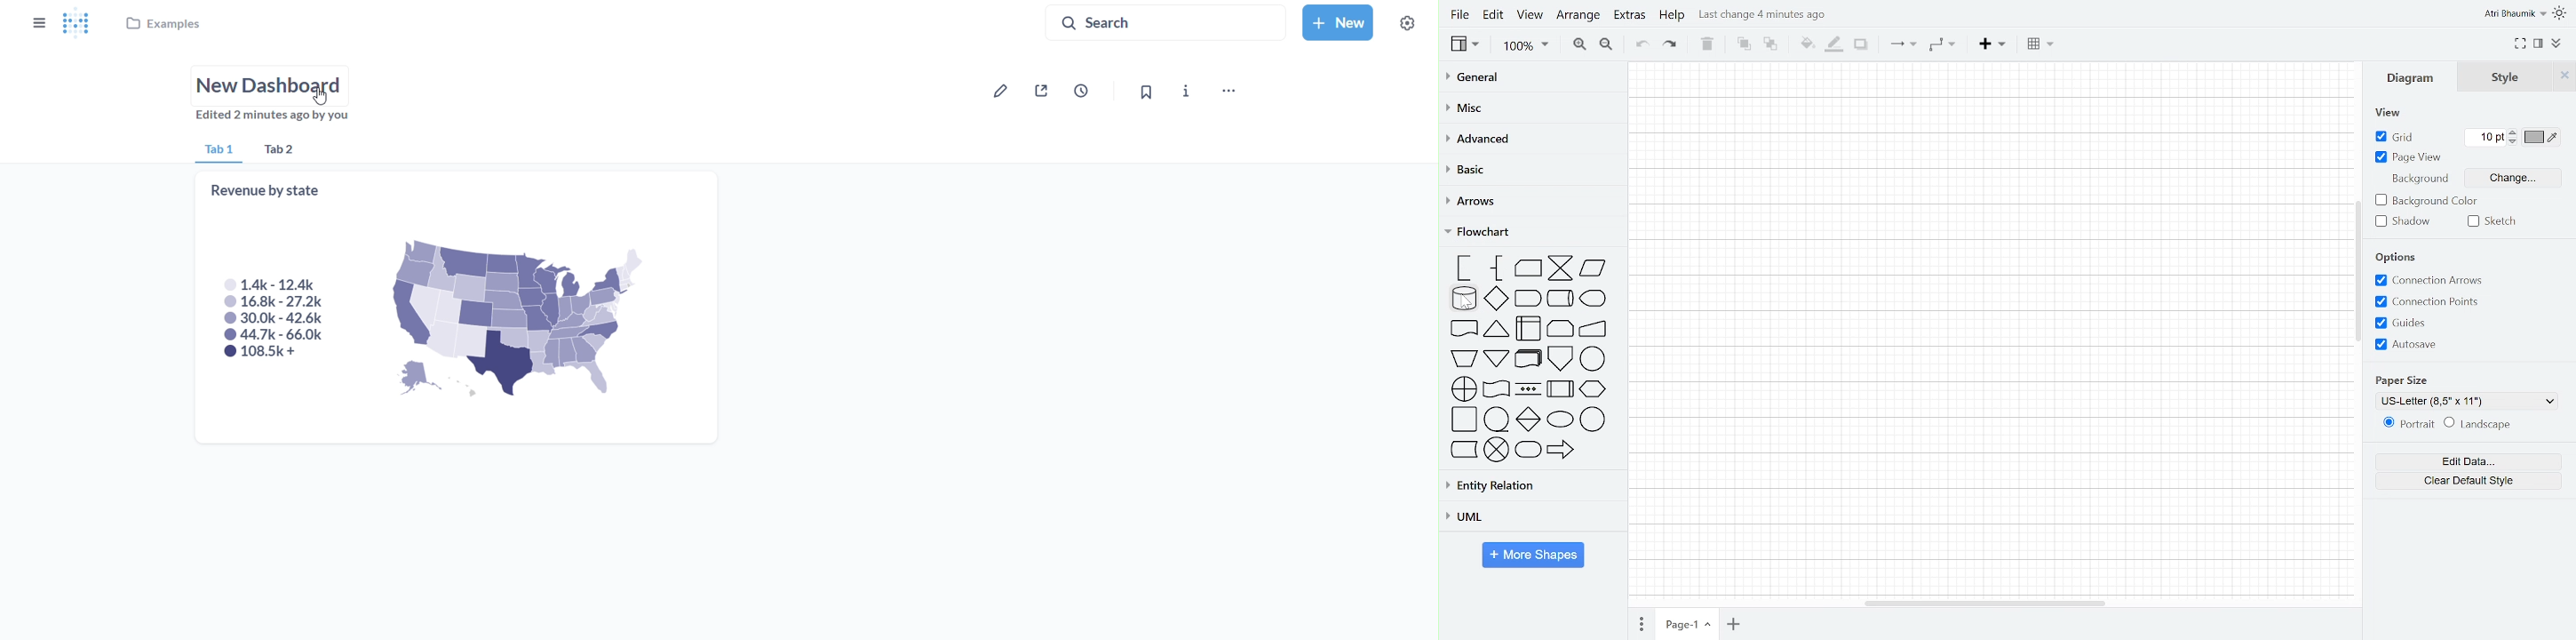 This screenshot has width=2576, height=644. I want to click on To front, so click(1744, 45).